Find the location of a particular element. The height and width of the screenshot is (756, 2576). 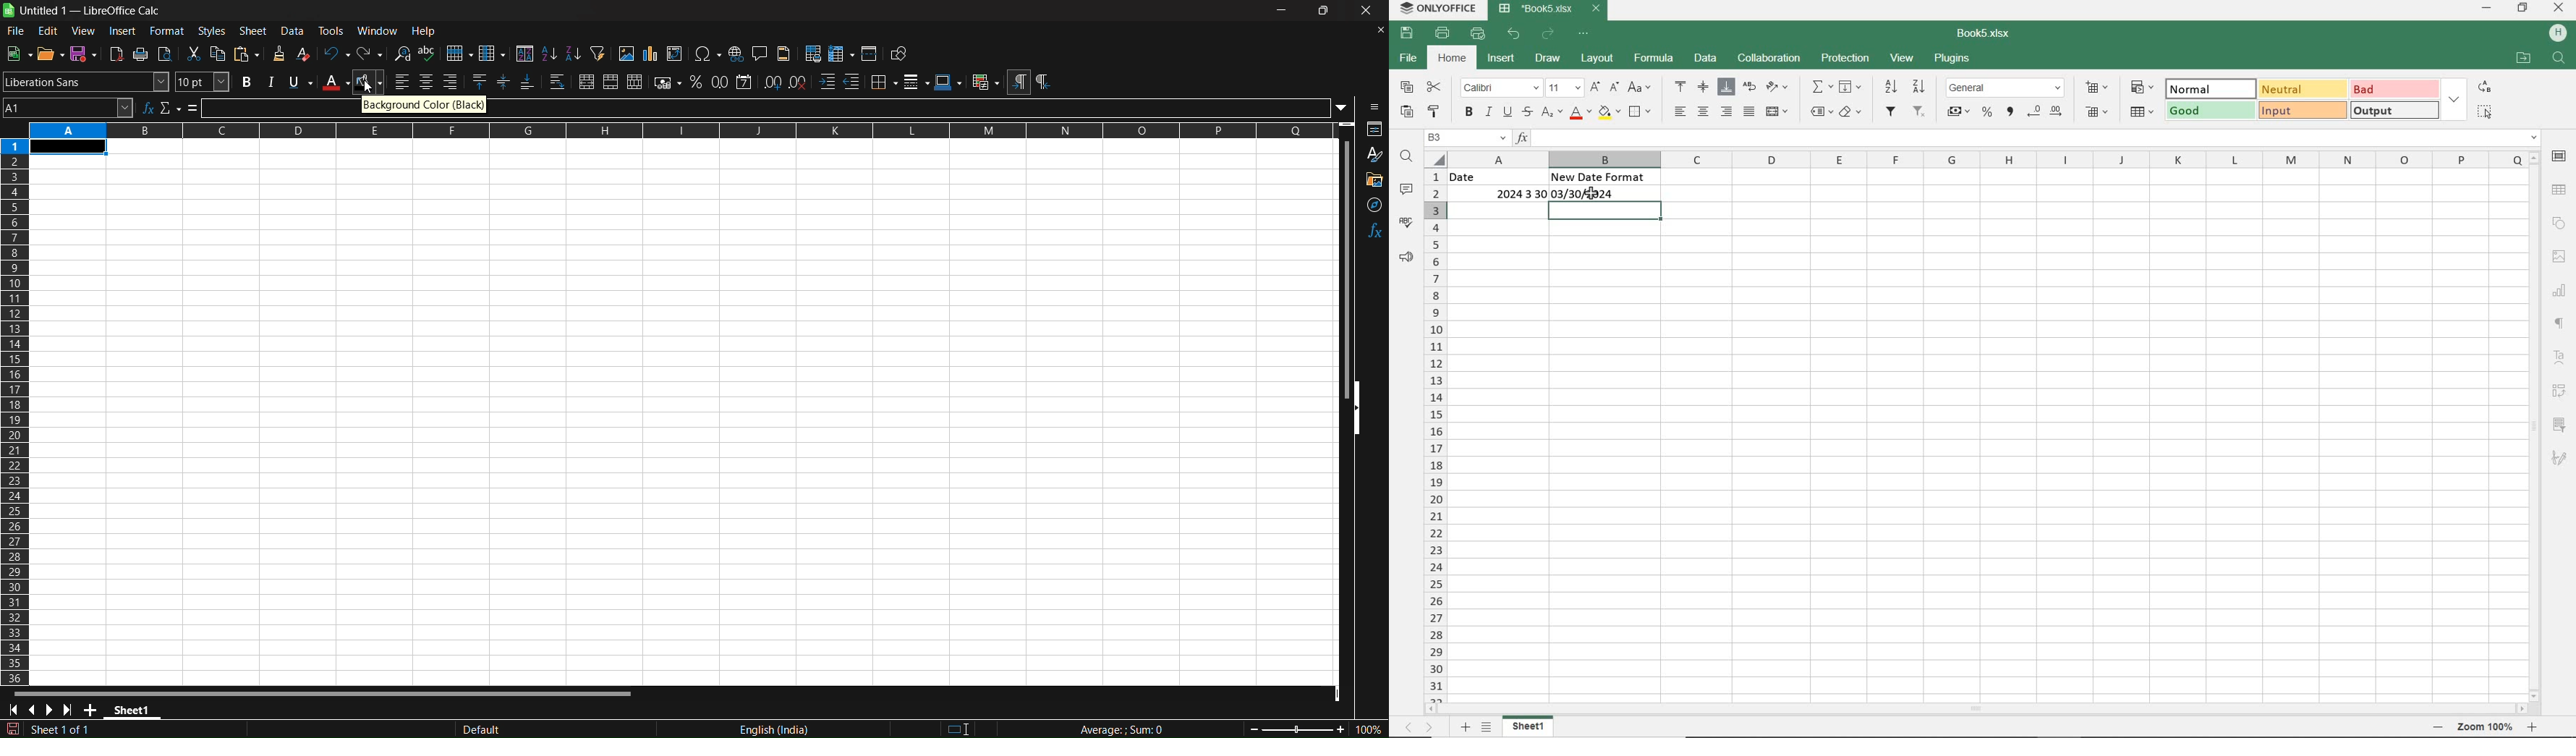

ORIENTATION is located at coordinates (1779, 86).